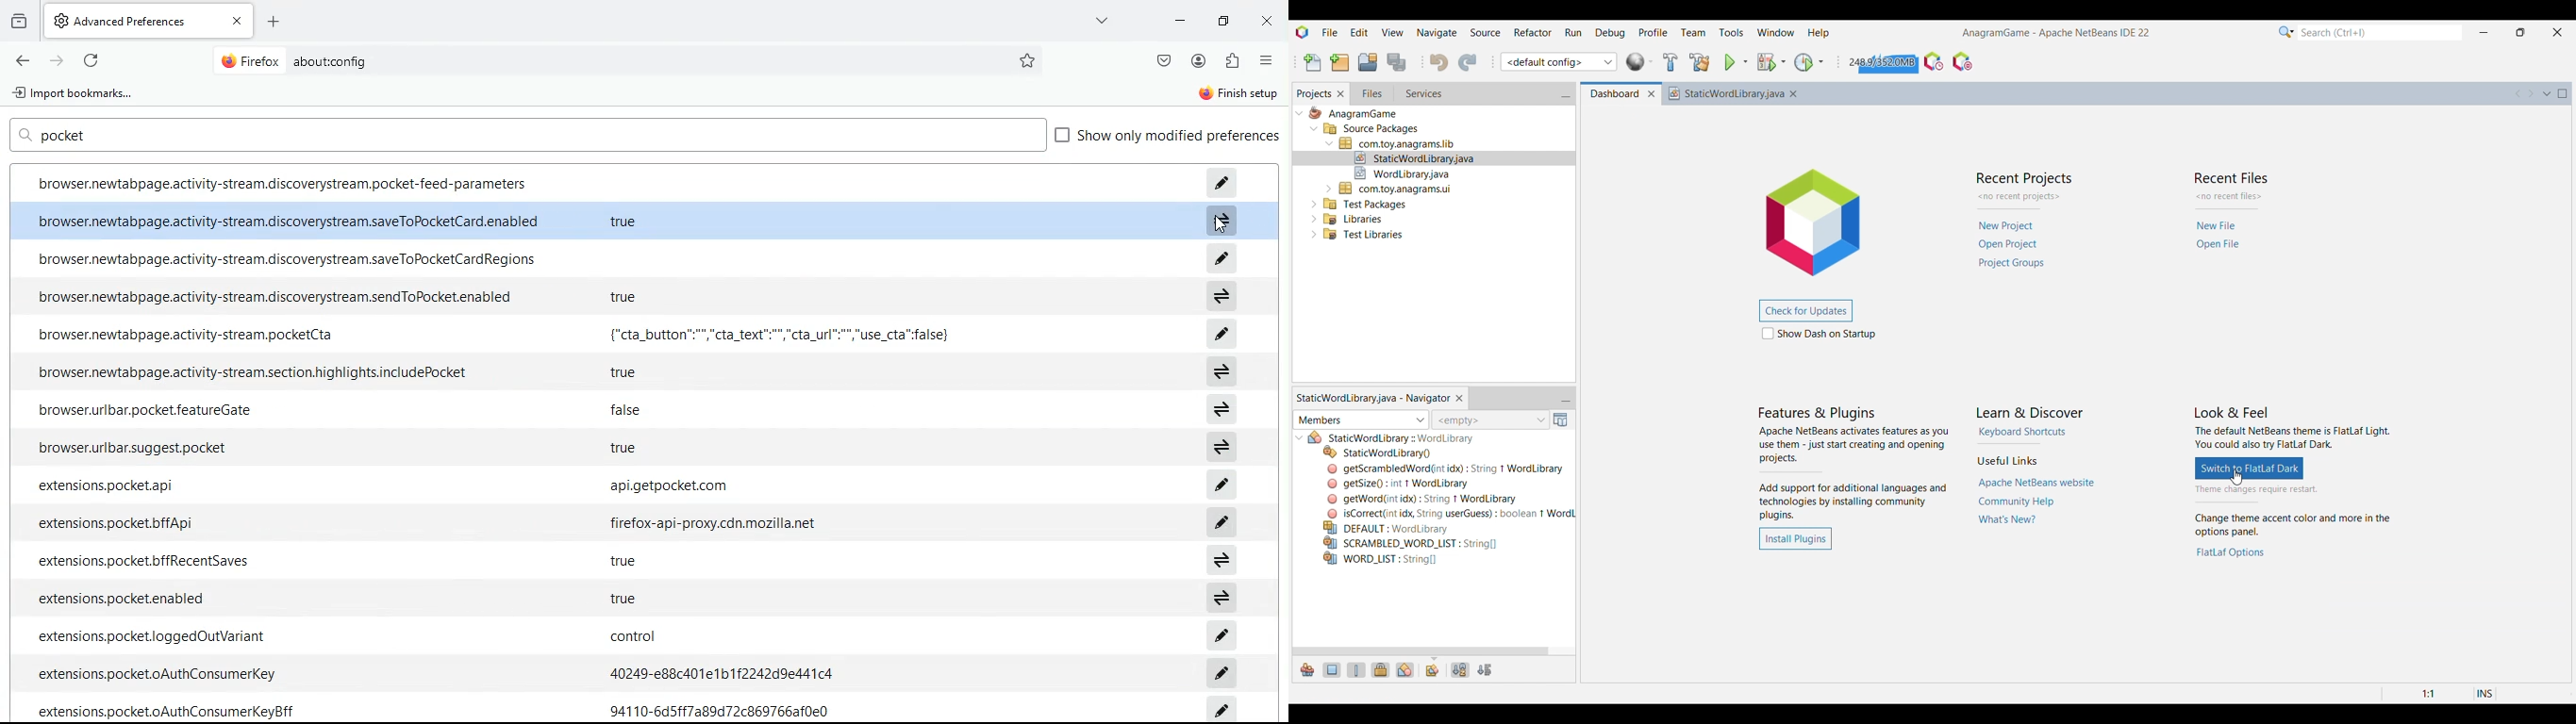 This screenshot has height=728, width=2576. Describe the element at coordinates (20, 22) in the screenshot. I see `history` at that location.